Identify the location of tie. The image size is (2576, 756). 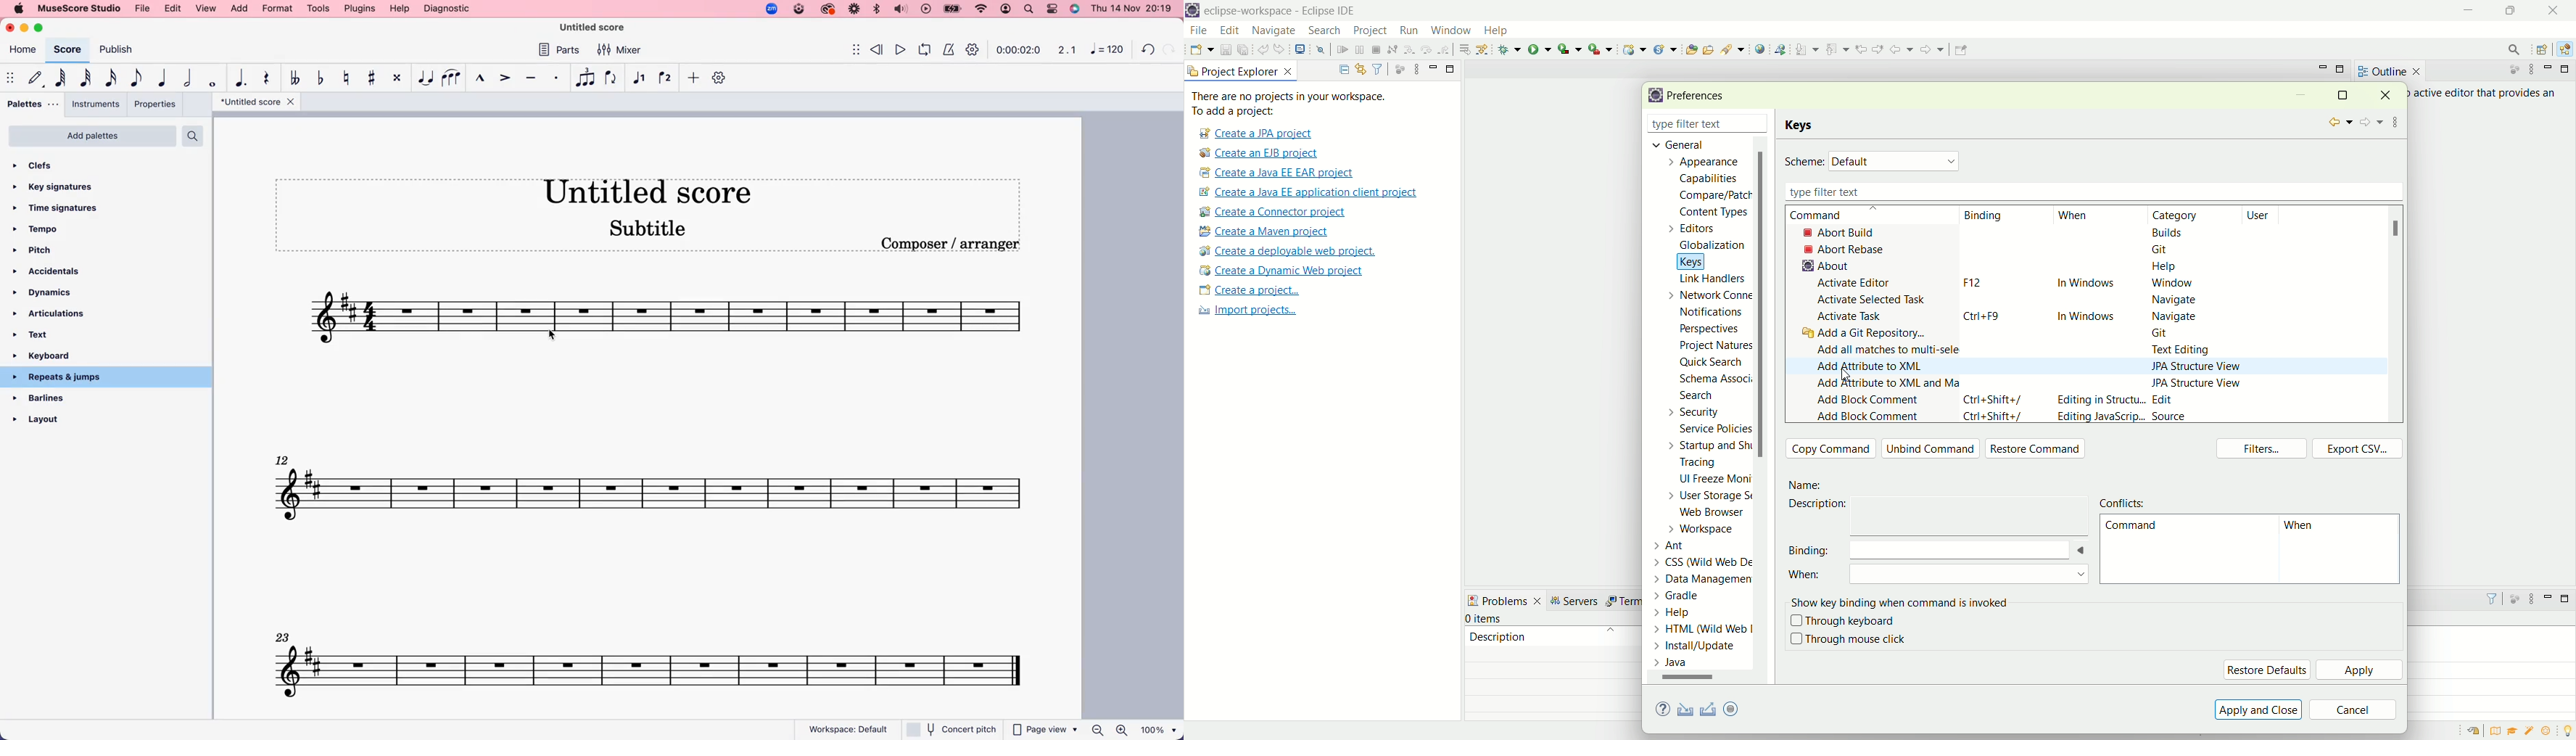
(425, 78).